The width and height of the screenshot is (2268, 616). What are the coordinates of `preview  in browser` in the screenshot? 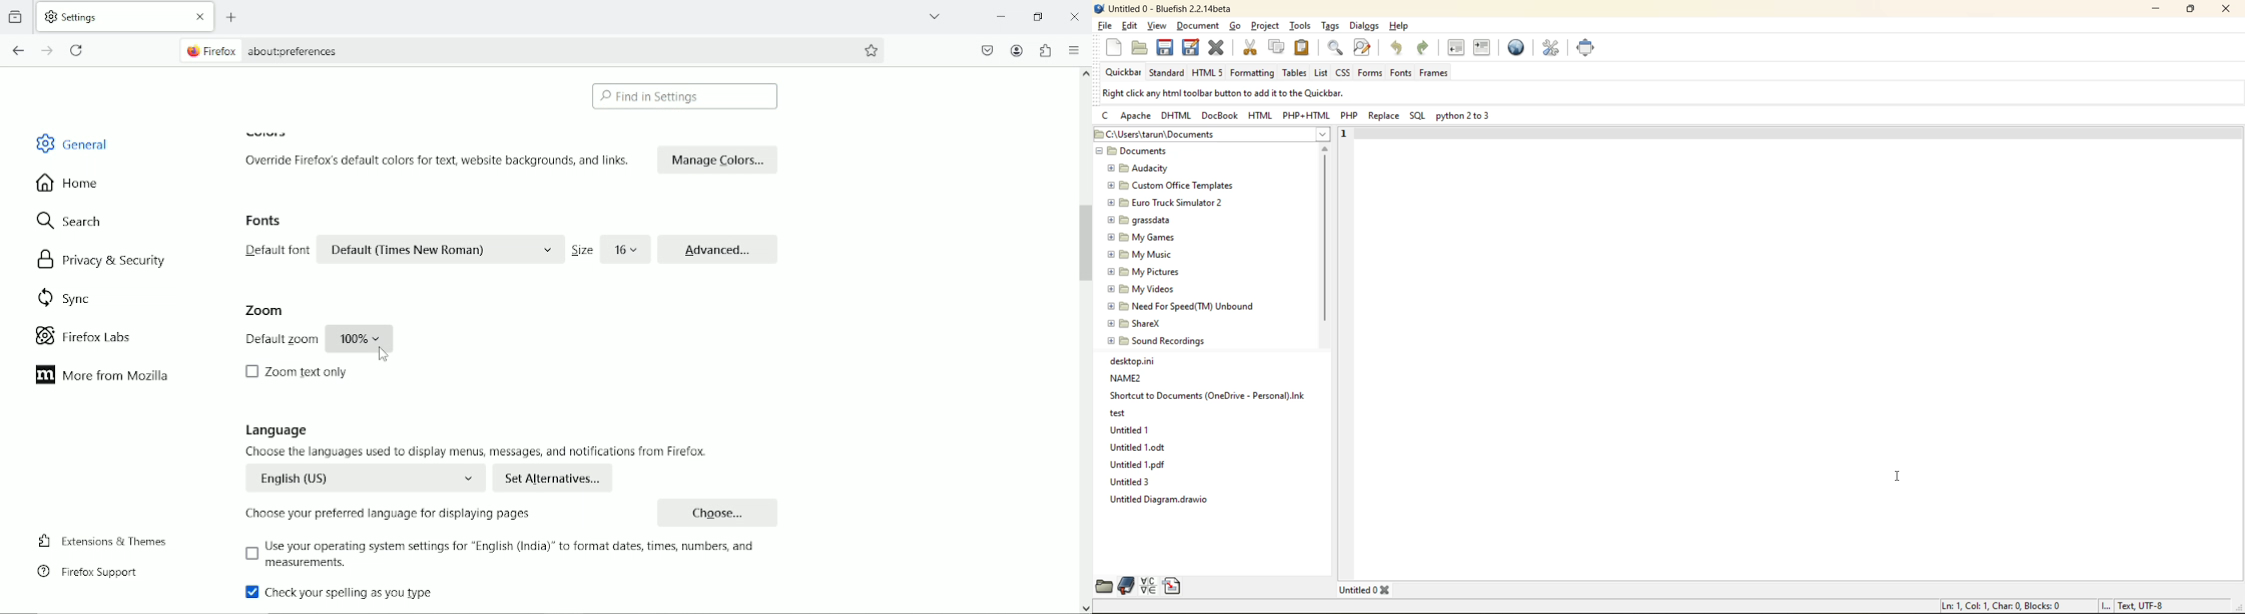 It's located at (1520, 47).